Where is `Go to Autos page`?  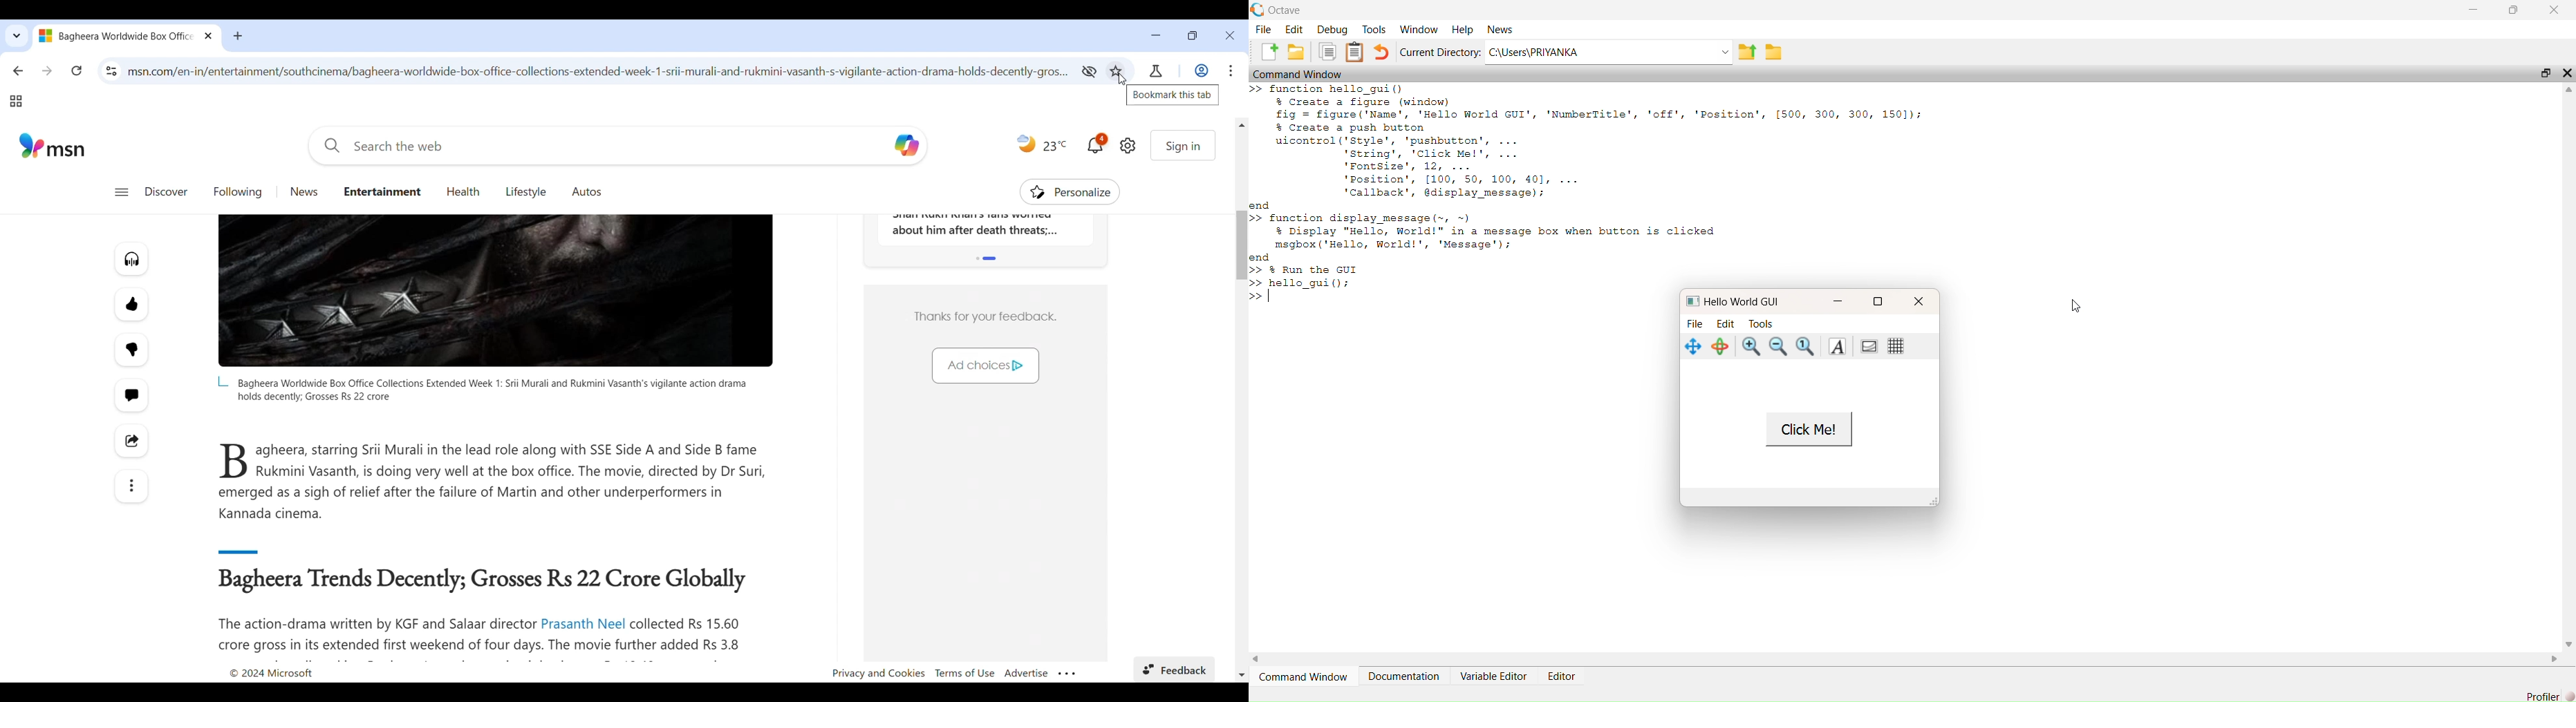 Go to Autos page is located at coordinates (587, 191).